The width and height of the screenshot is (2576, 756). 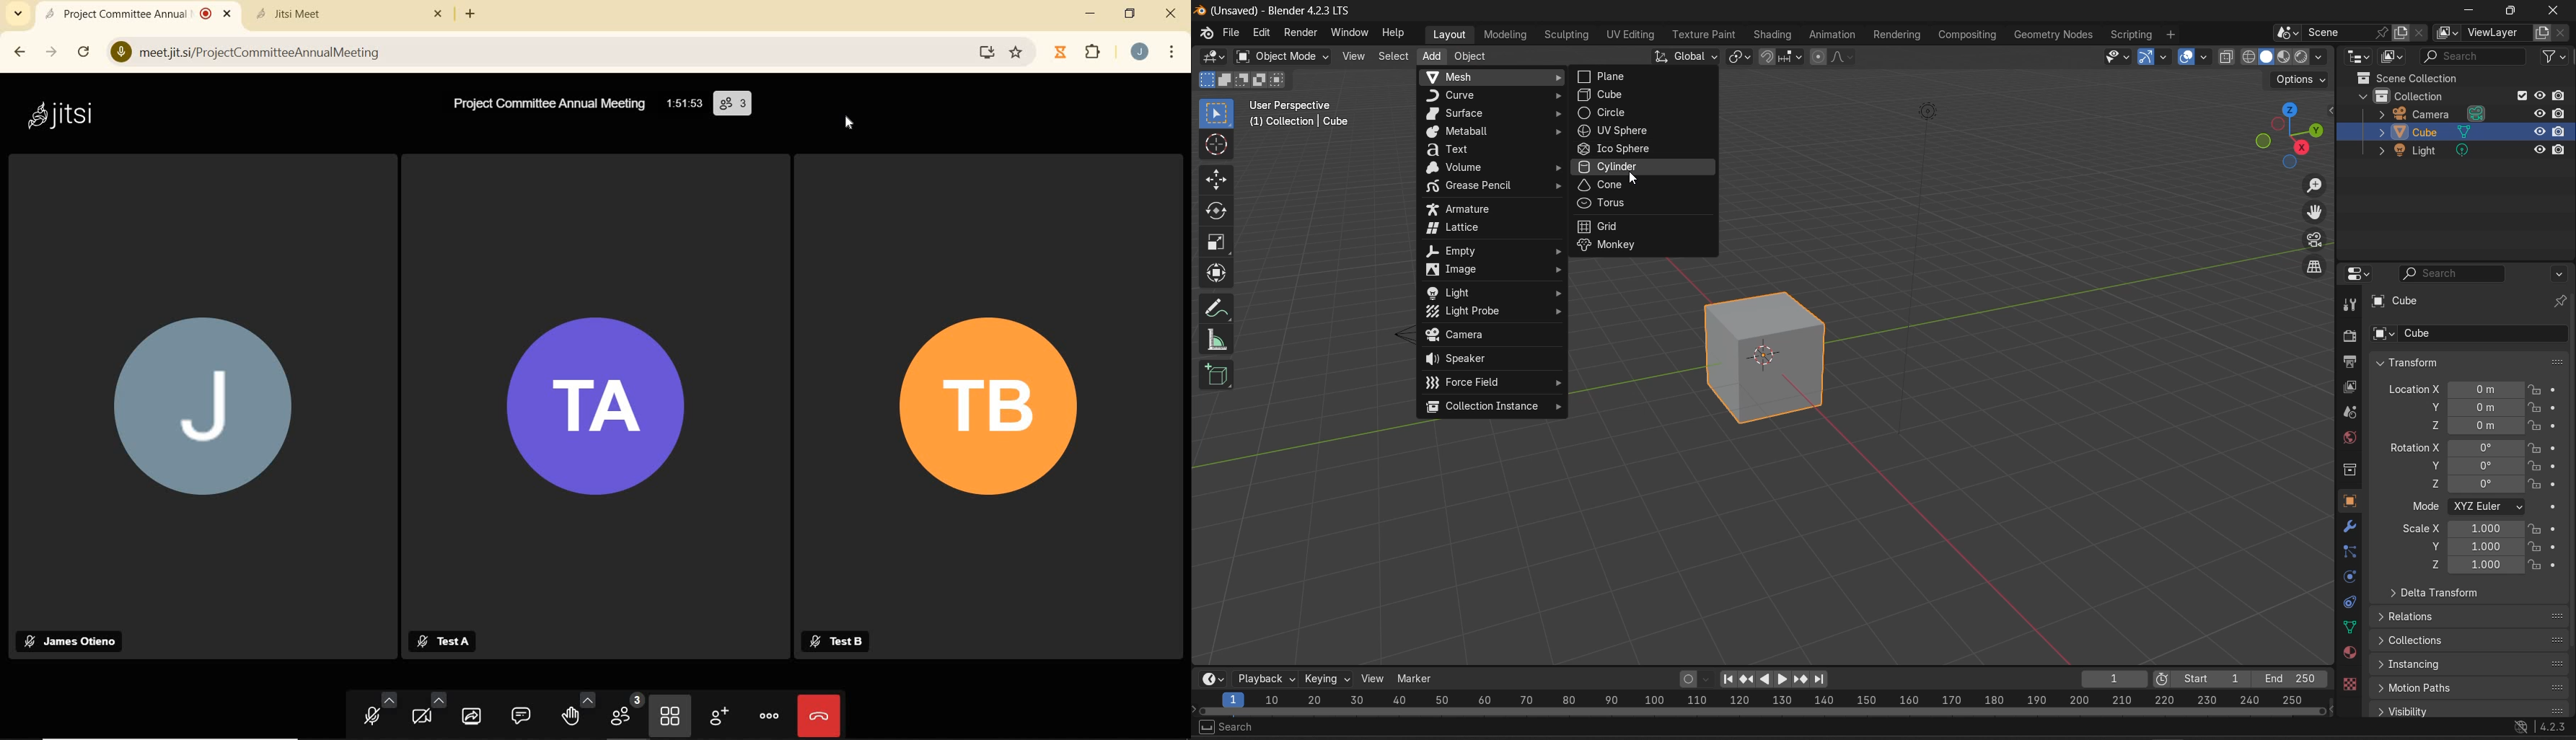 I want to click on cube, so click(x=2397, y=301).